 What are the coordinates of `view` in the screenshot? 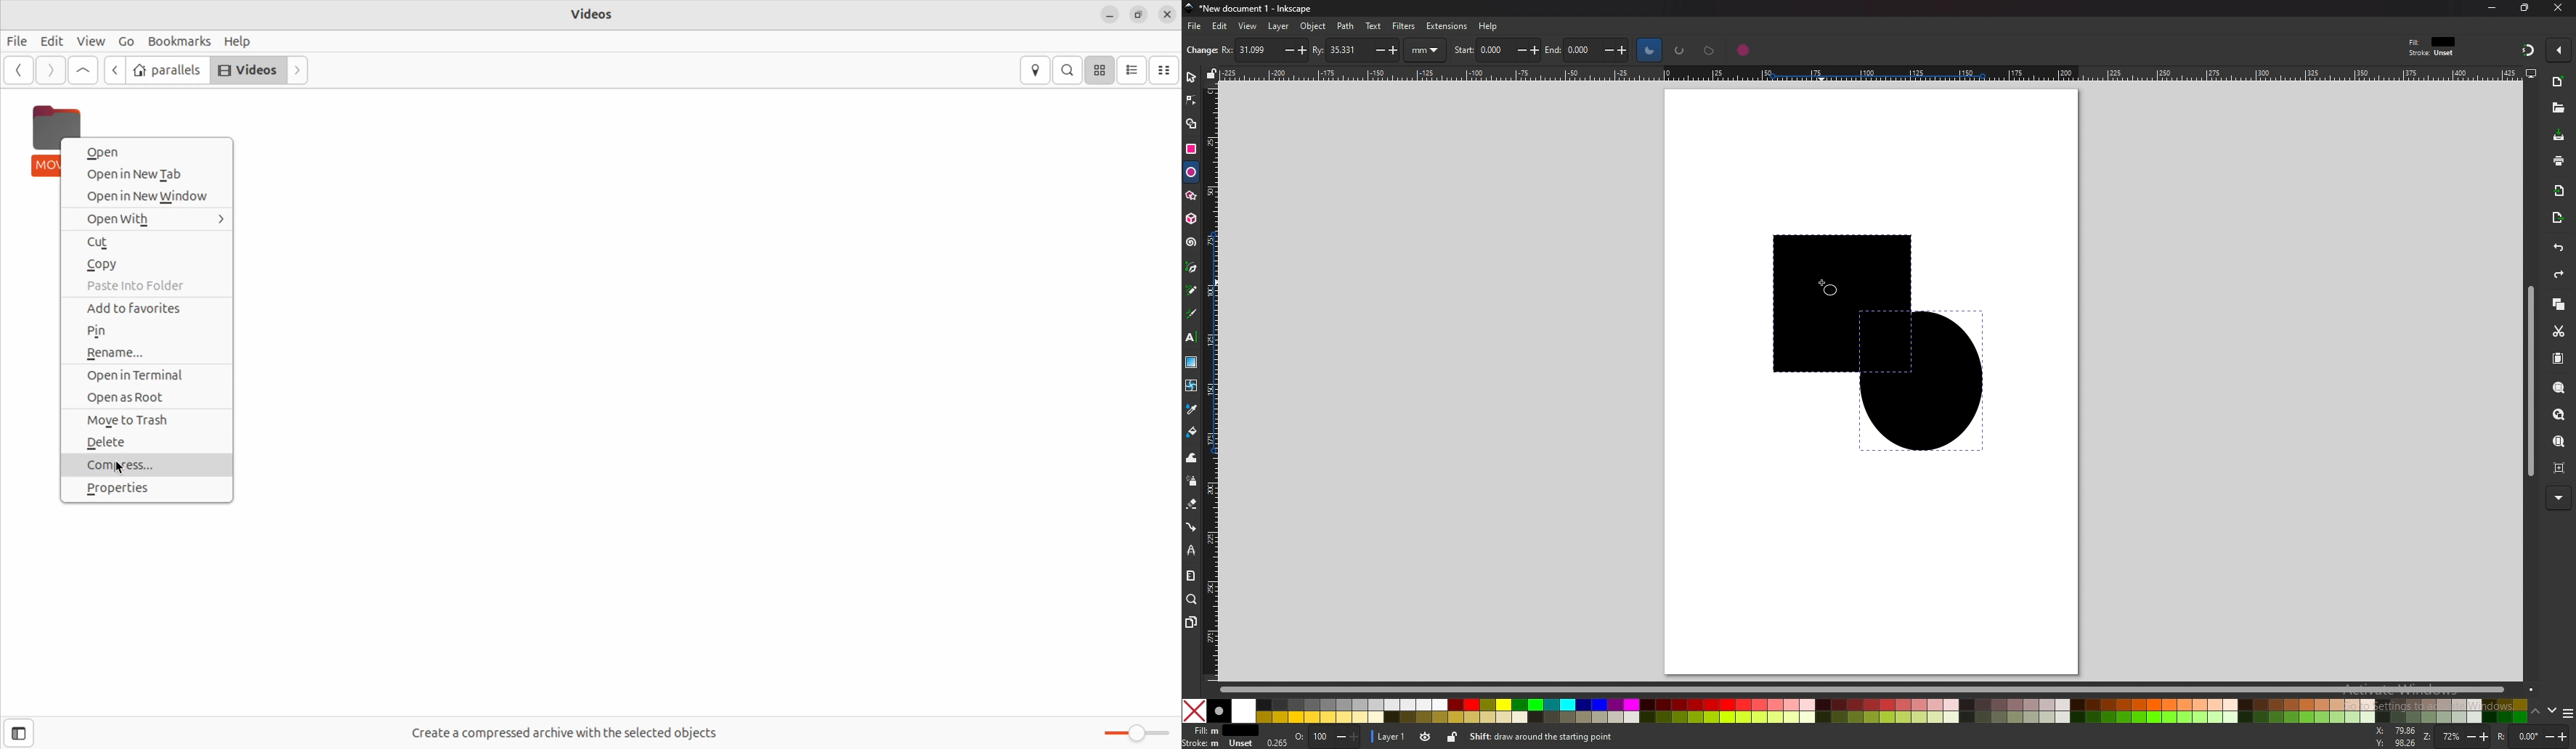 It's located at (1248, 26).